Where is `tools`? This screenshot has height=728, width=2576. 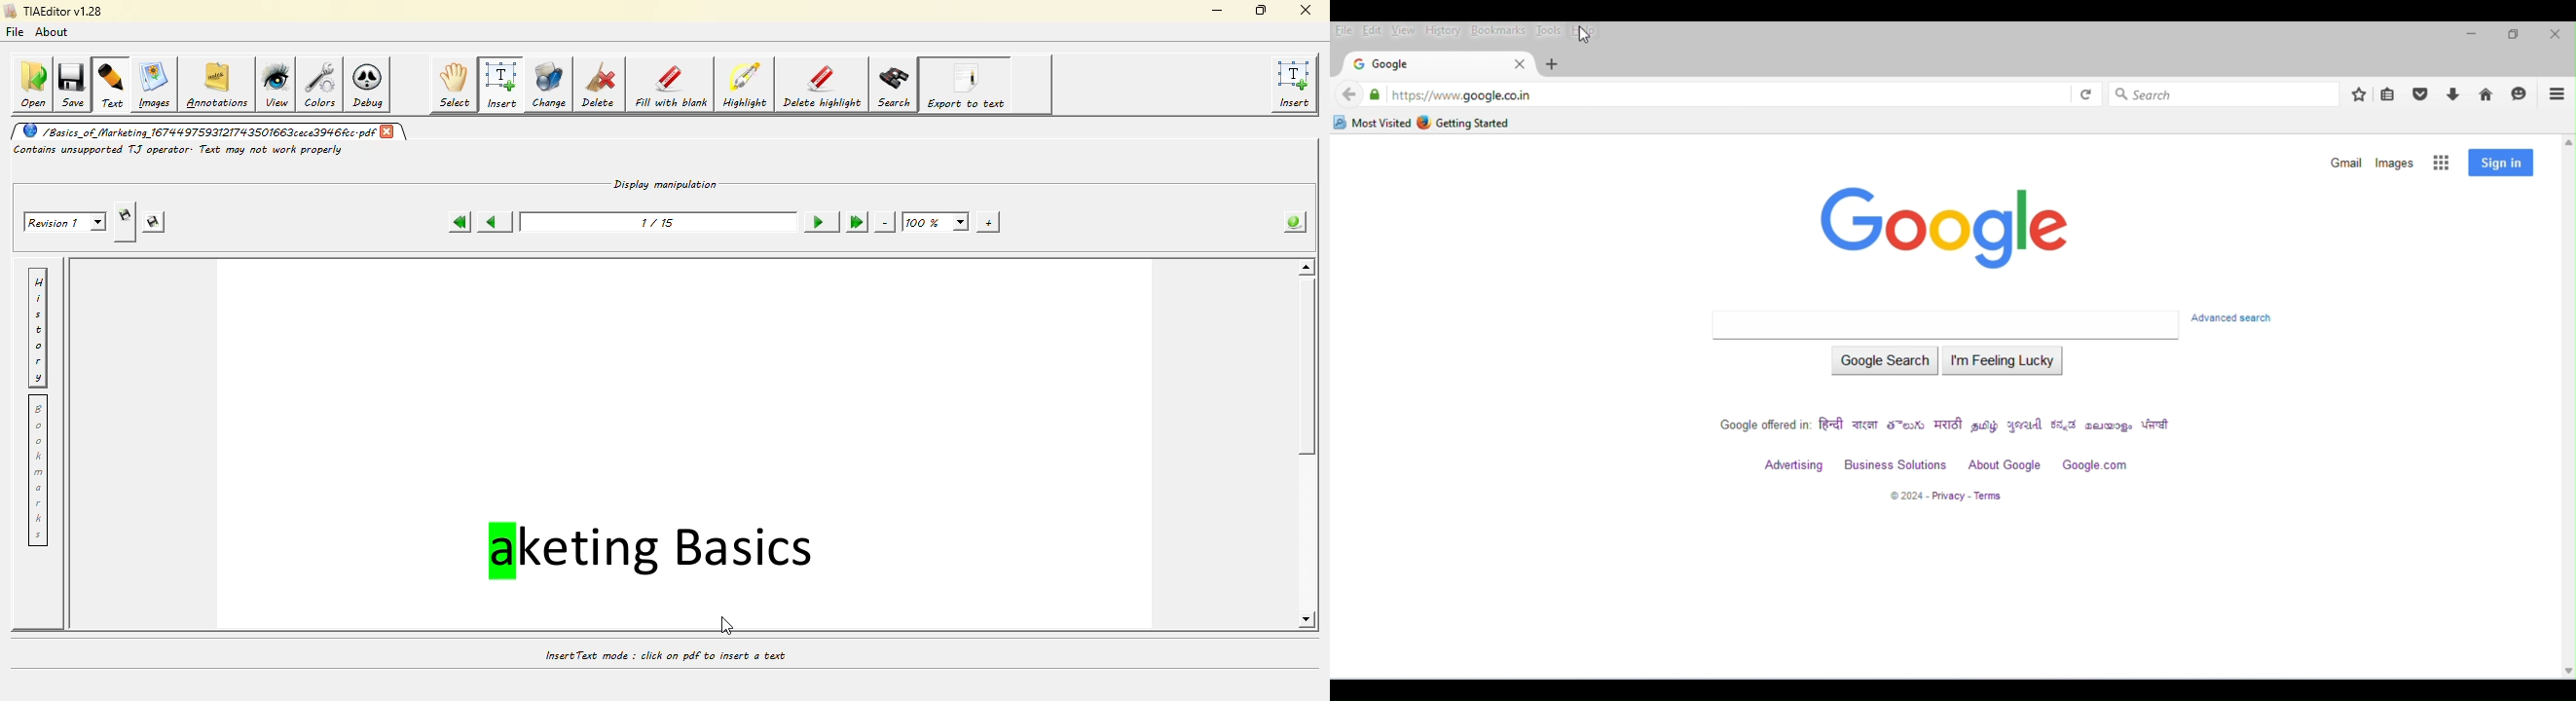
tools is located at coordinates (1549, 30).